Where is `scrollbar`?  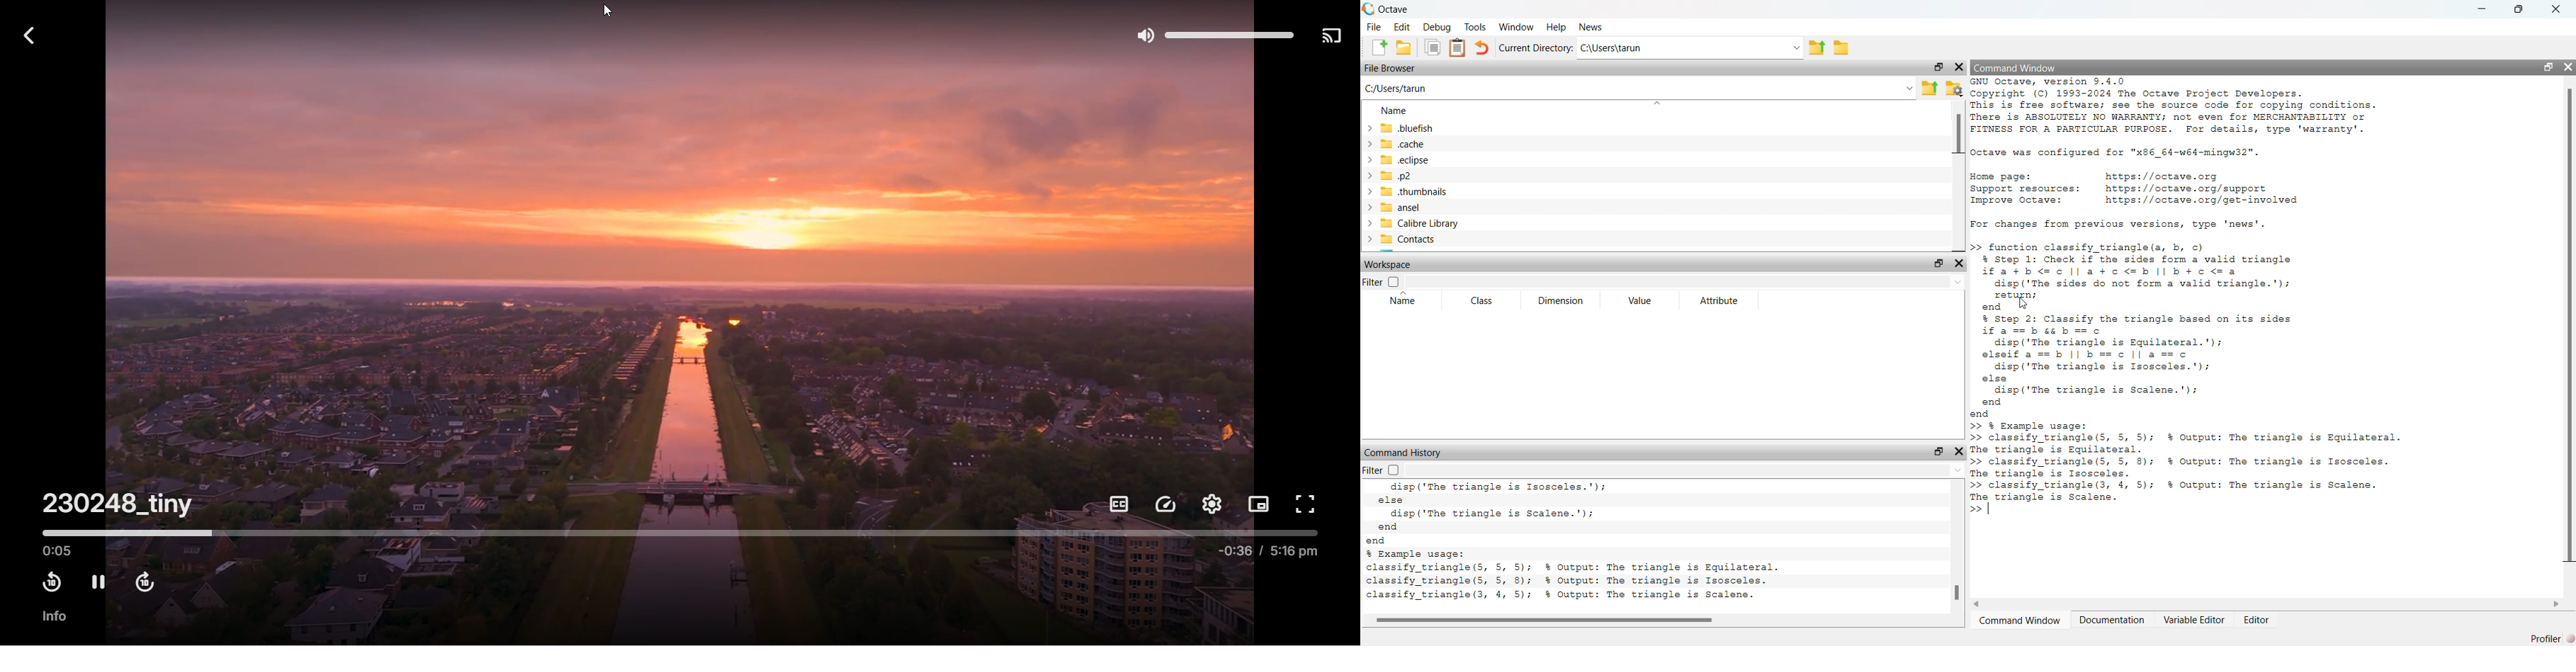 scrollbar is located at coordinates (2568, 327).